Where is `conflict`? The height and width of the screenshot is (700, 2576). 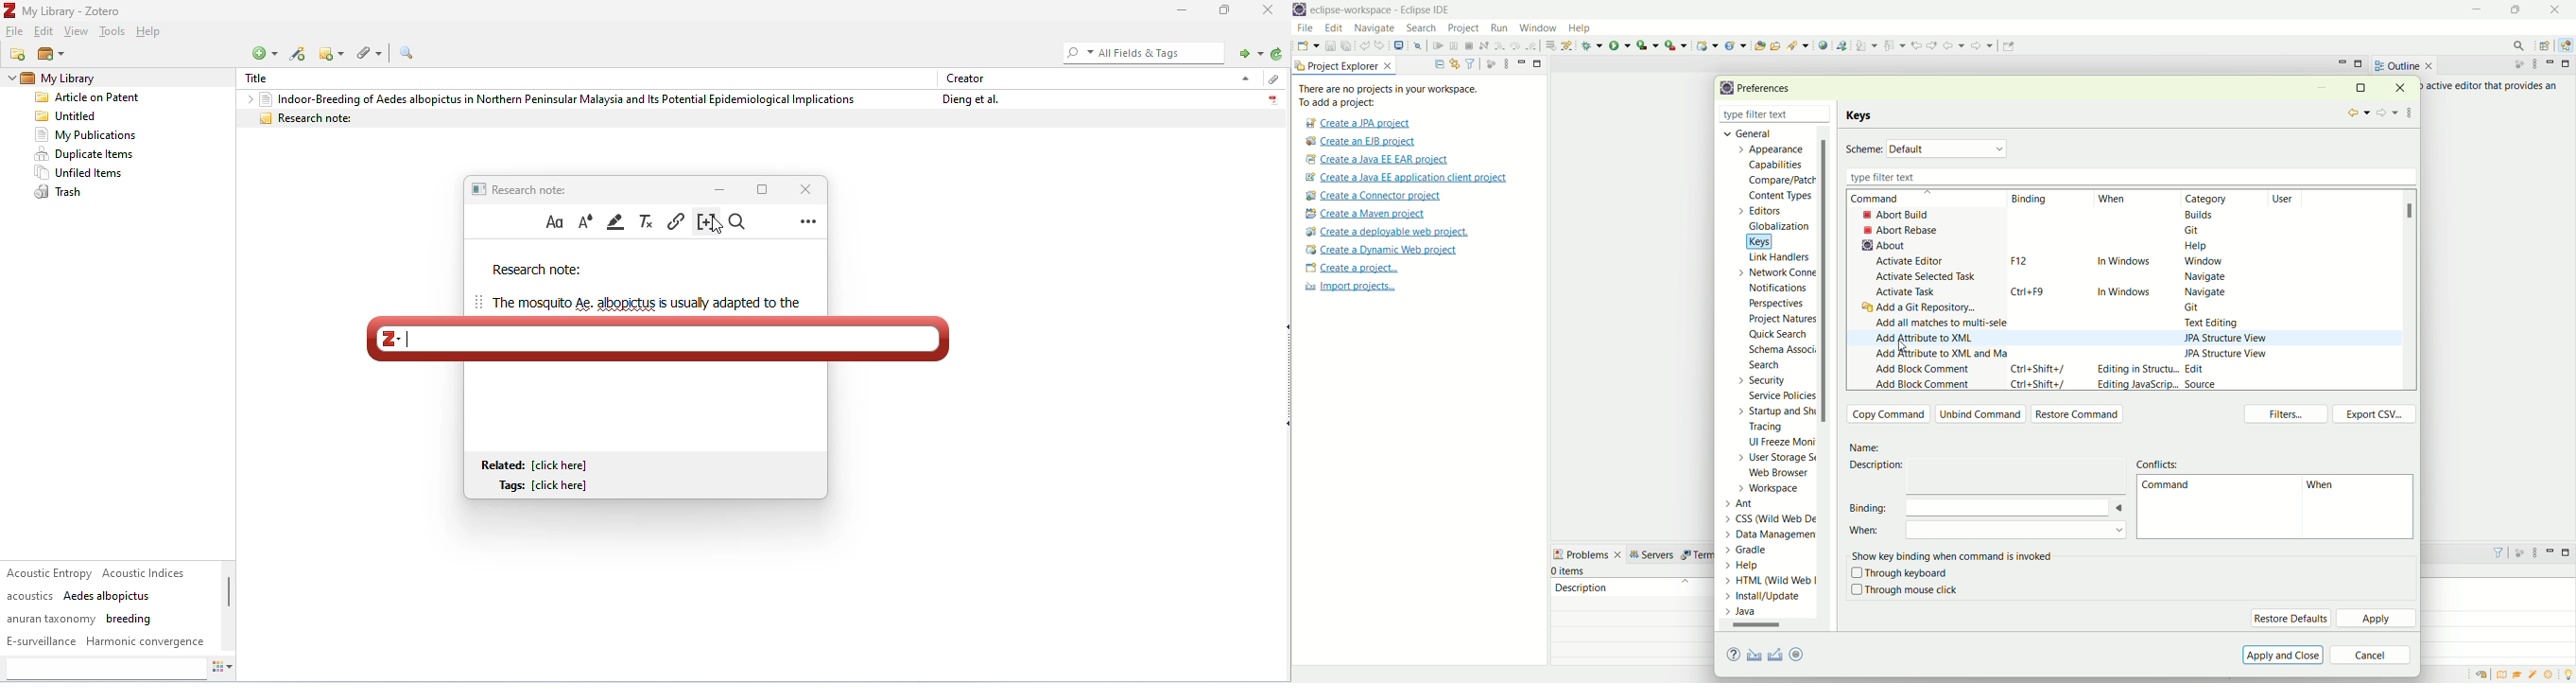
conflict is located at coordinates (2161, 463).